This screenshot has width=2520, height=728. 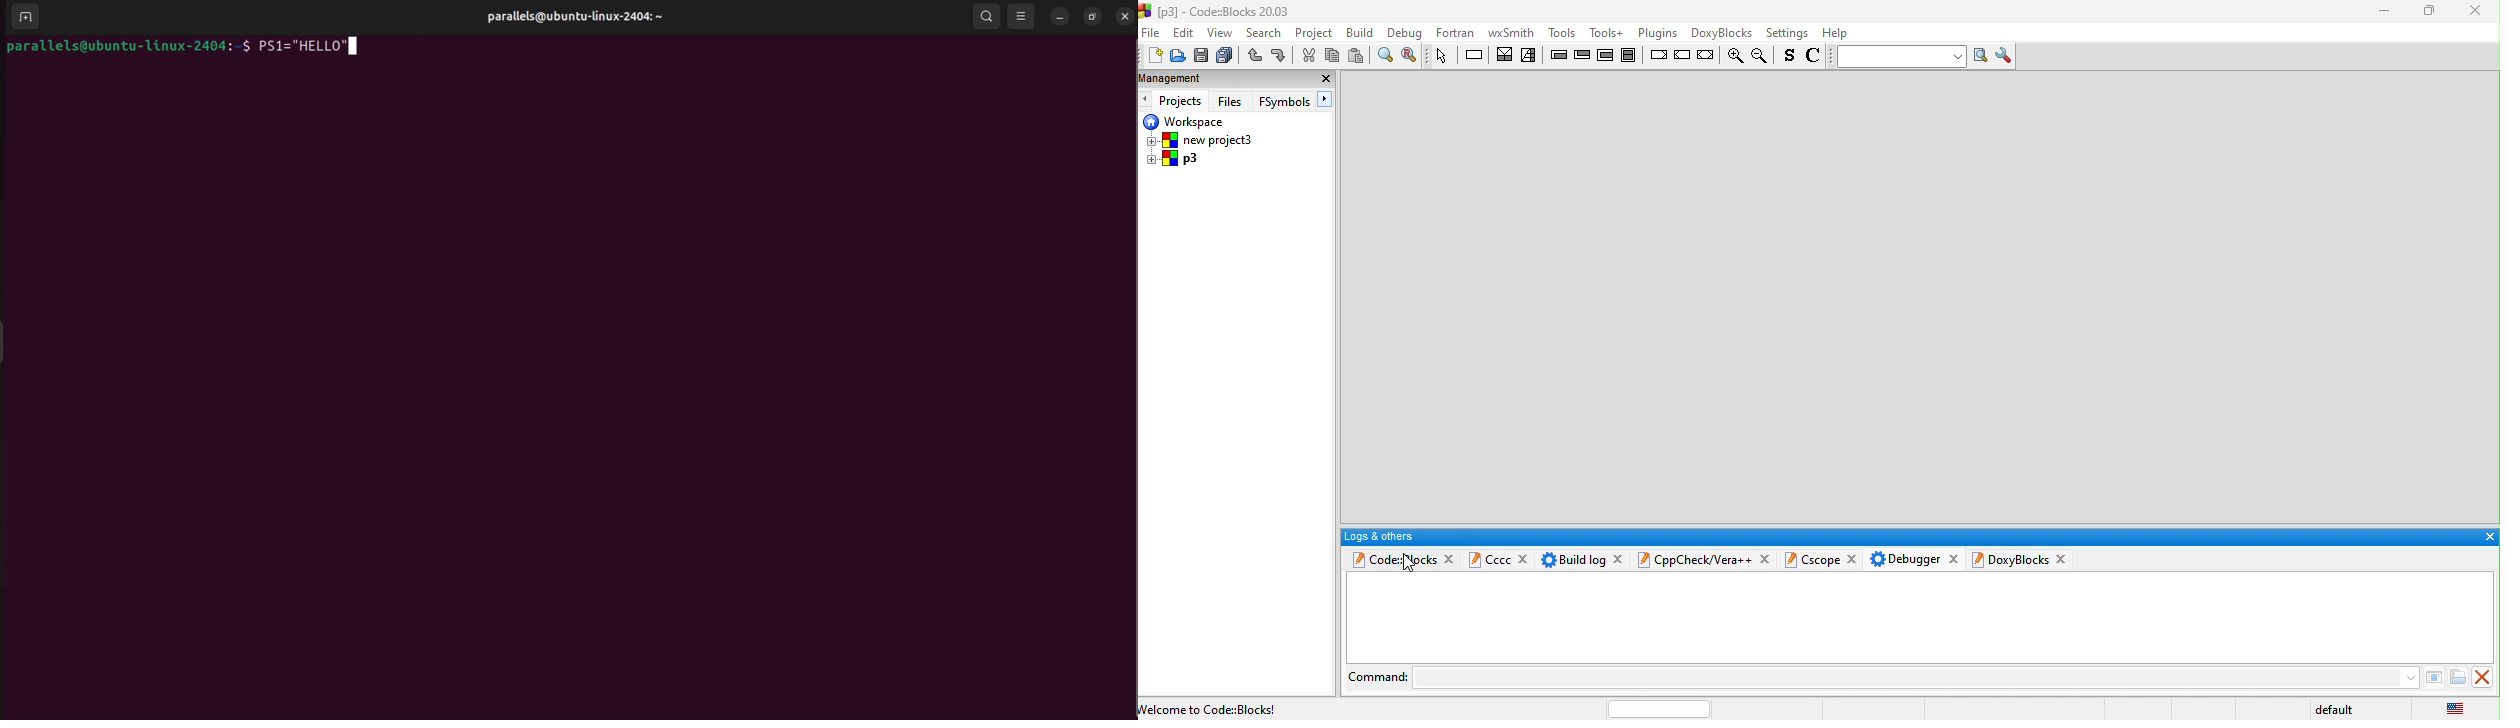 What do you see at coordinates (1583, 55) in the screenshot?
I see `exit condition loop` at bounding box center [1583, 55].